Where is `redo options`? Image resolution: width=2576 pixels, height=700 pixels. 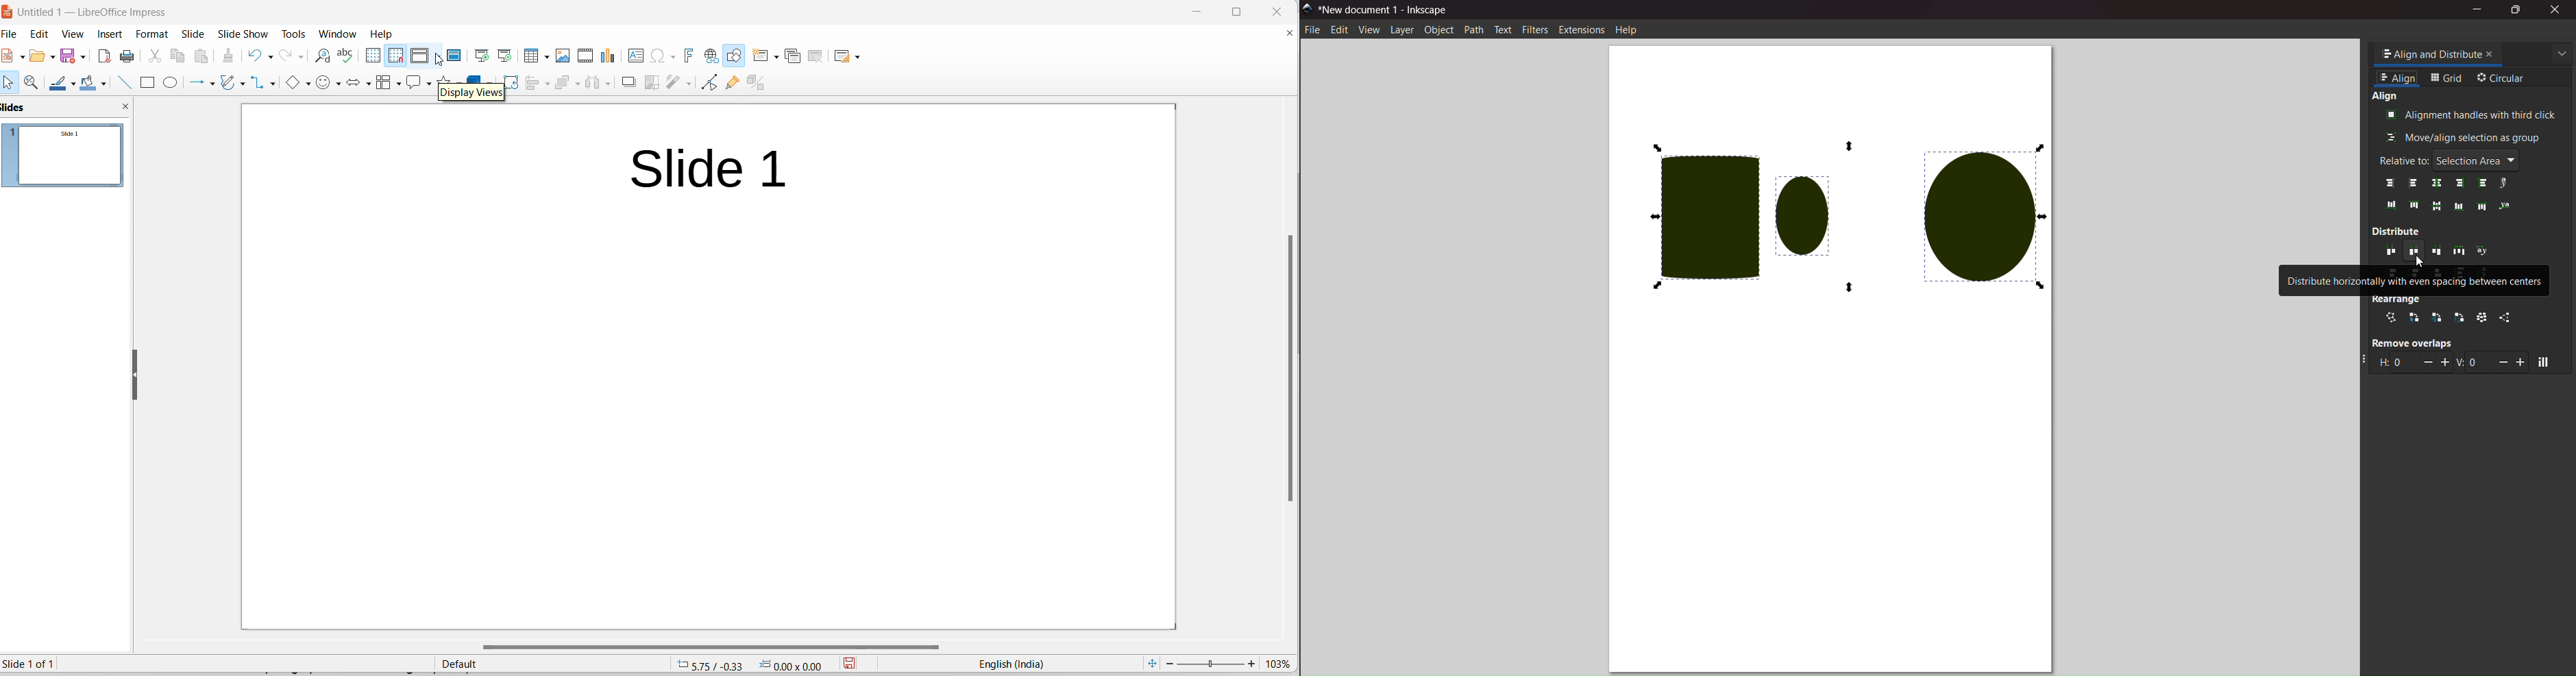 redo options is located at coordinates (301, 56).